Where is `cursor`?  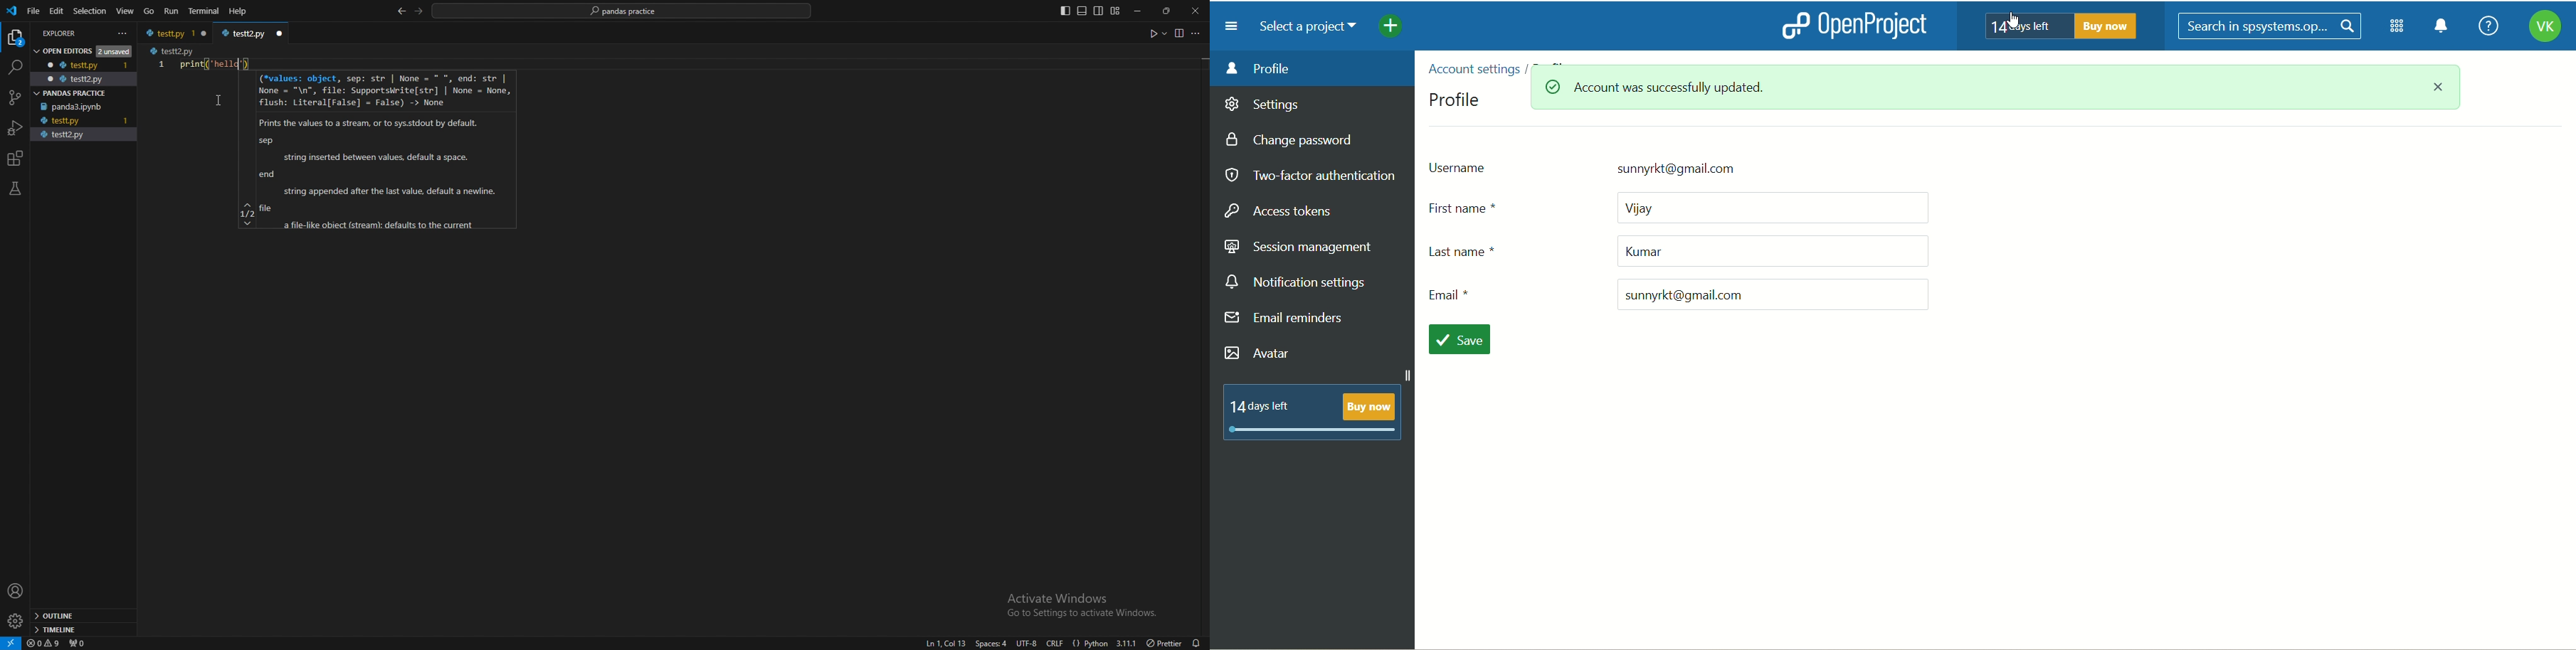
cursor is located at coordinates (2018, 19).